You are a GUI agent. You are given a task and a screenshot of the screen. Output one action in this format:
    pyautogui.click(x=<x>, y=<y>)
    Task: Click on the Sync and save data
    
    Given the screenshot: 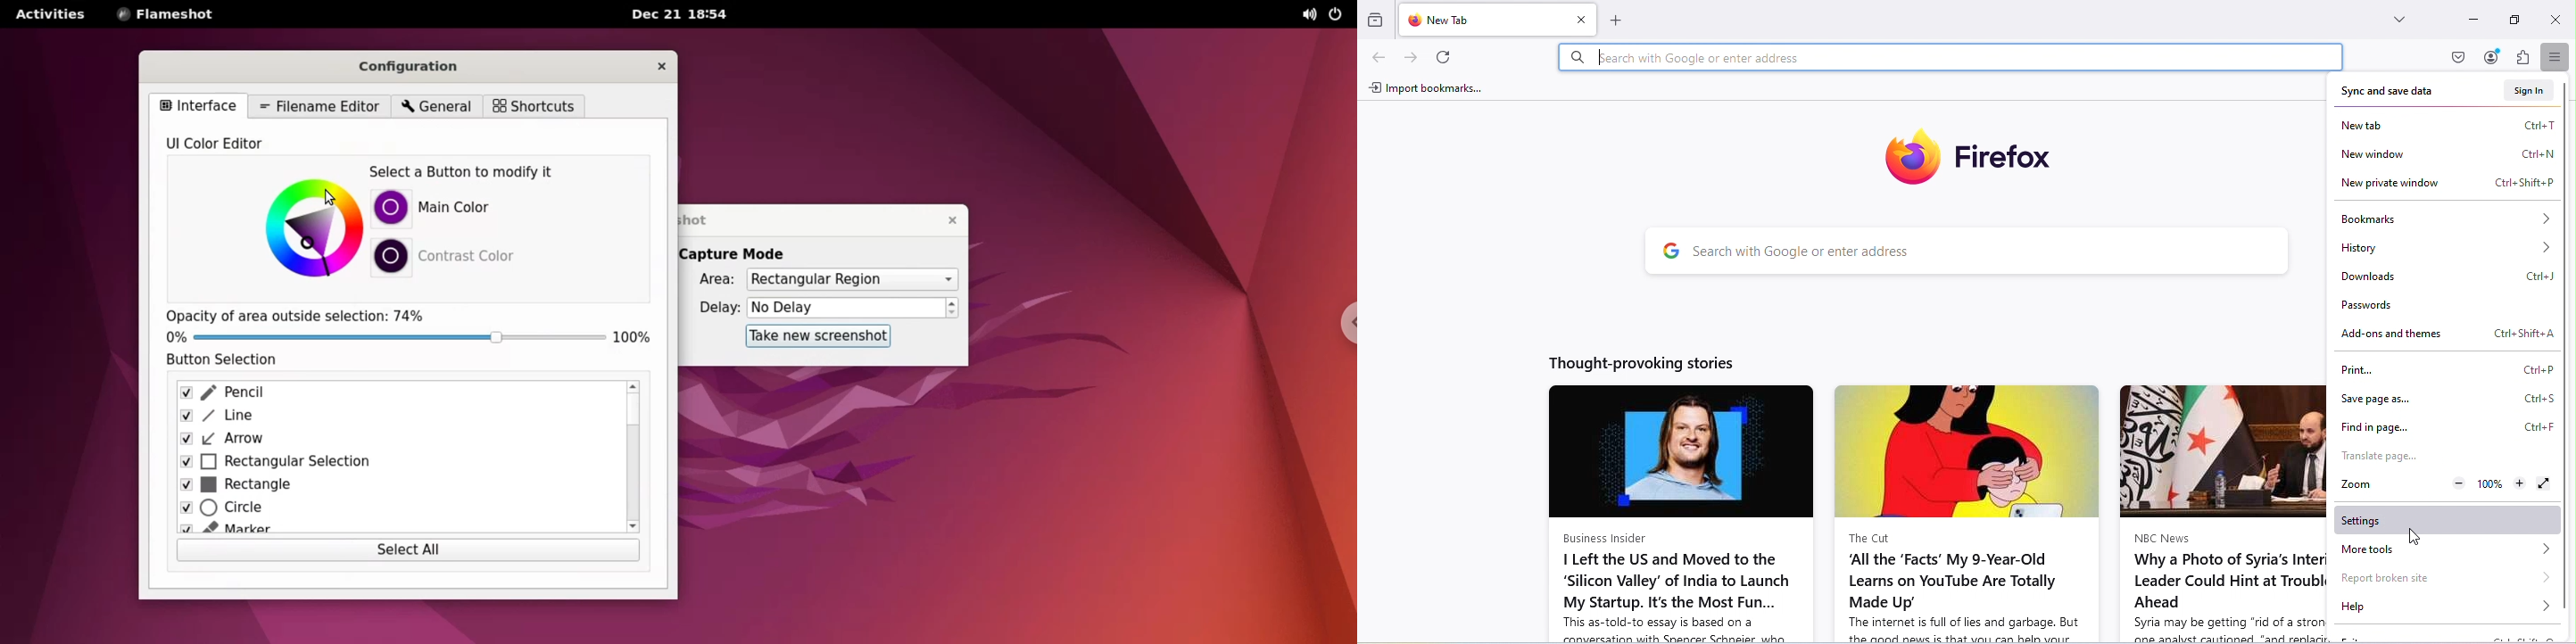 What is the action you would take?
    pyautogui.click(x=2390, y=93)
    